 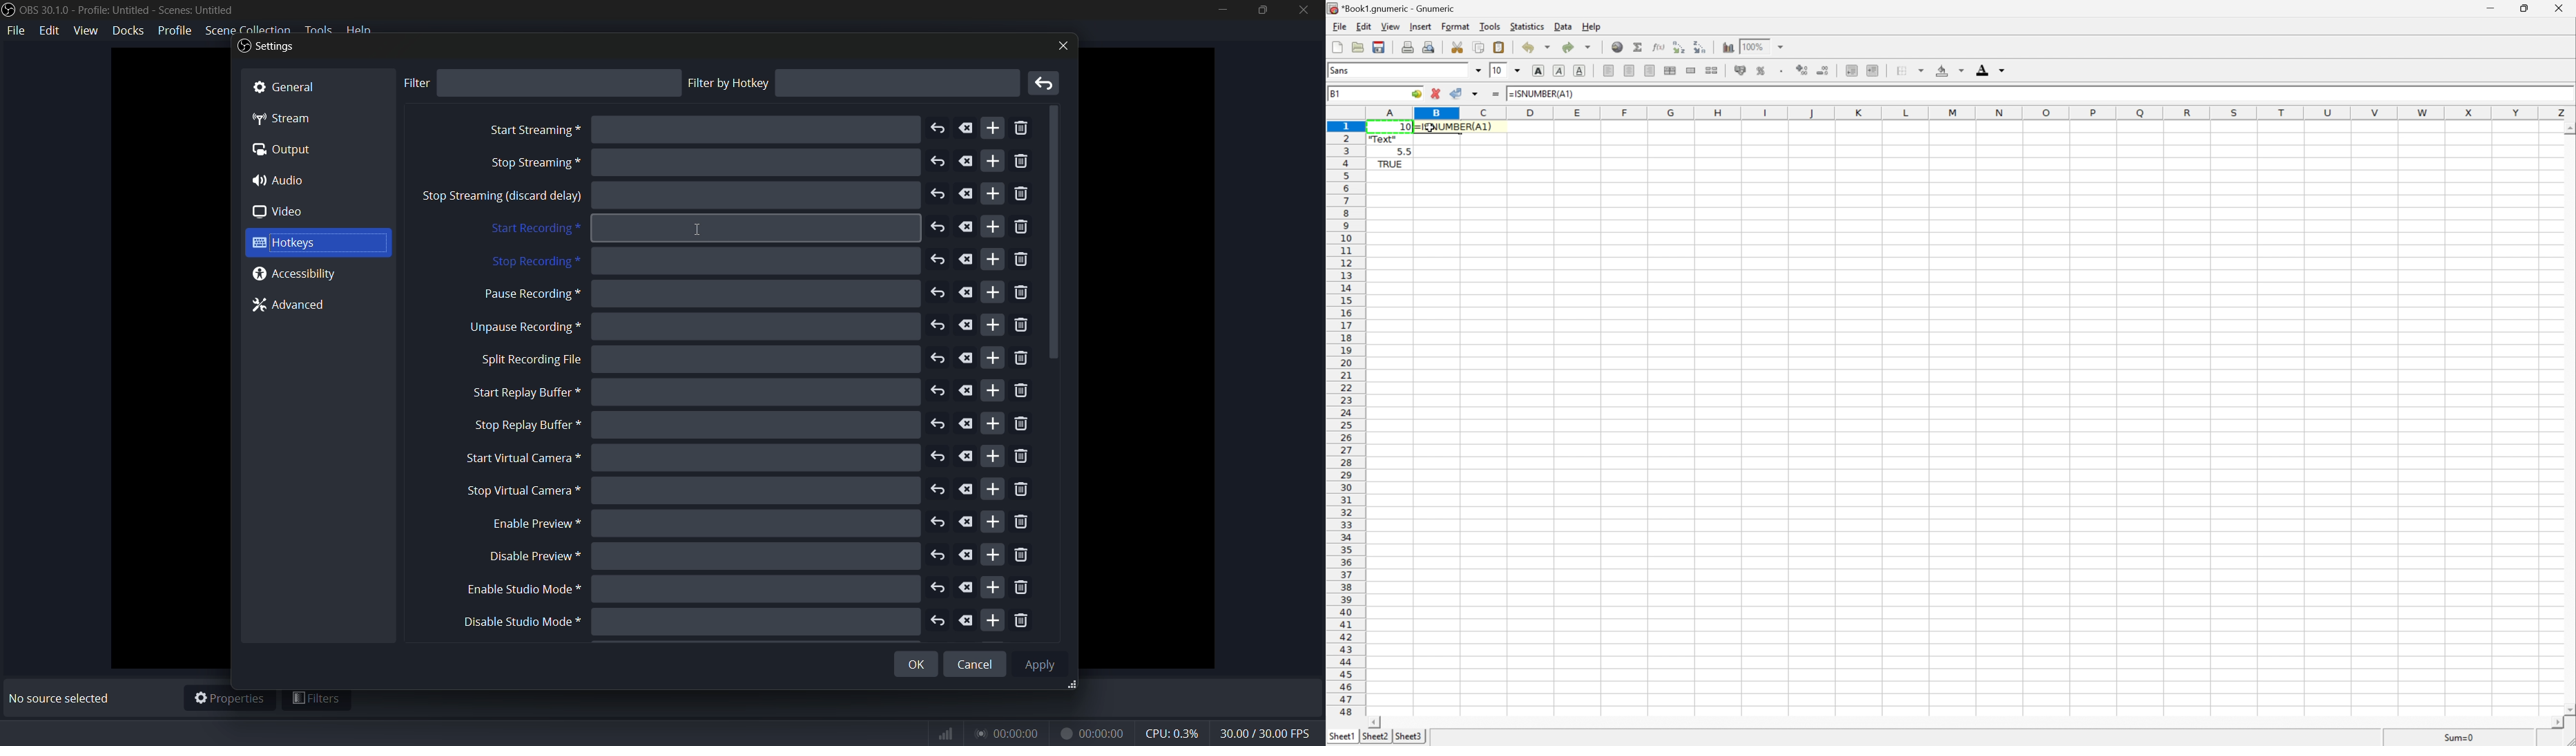 What do you see at coordinates (937, 358) in the screenshot?
I see `undo` at bounding box center [937, 358].